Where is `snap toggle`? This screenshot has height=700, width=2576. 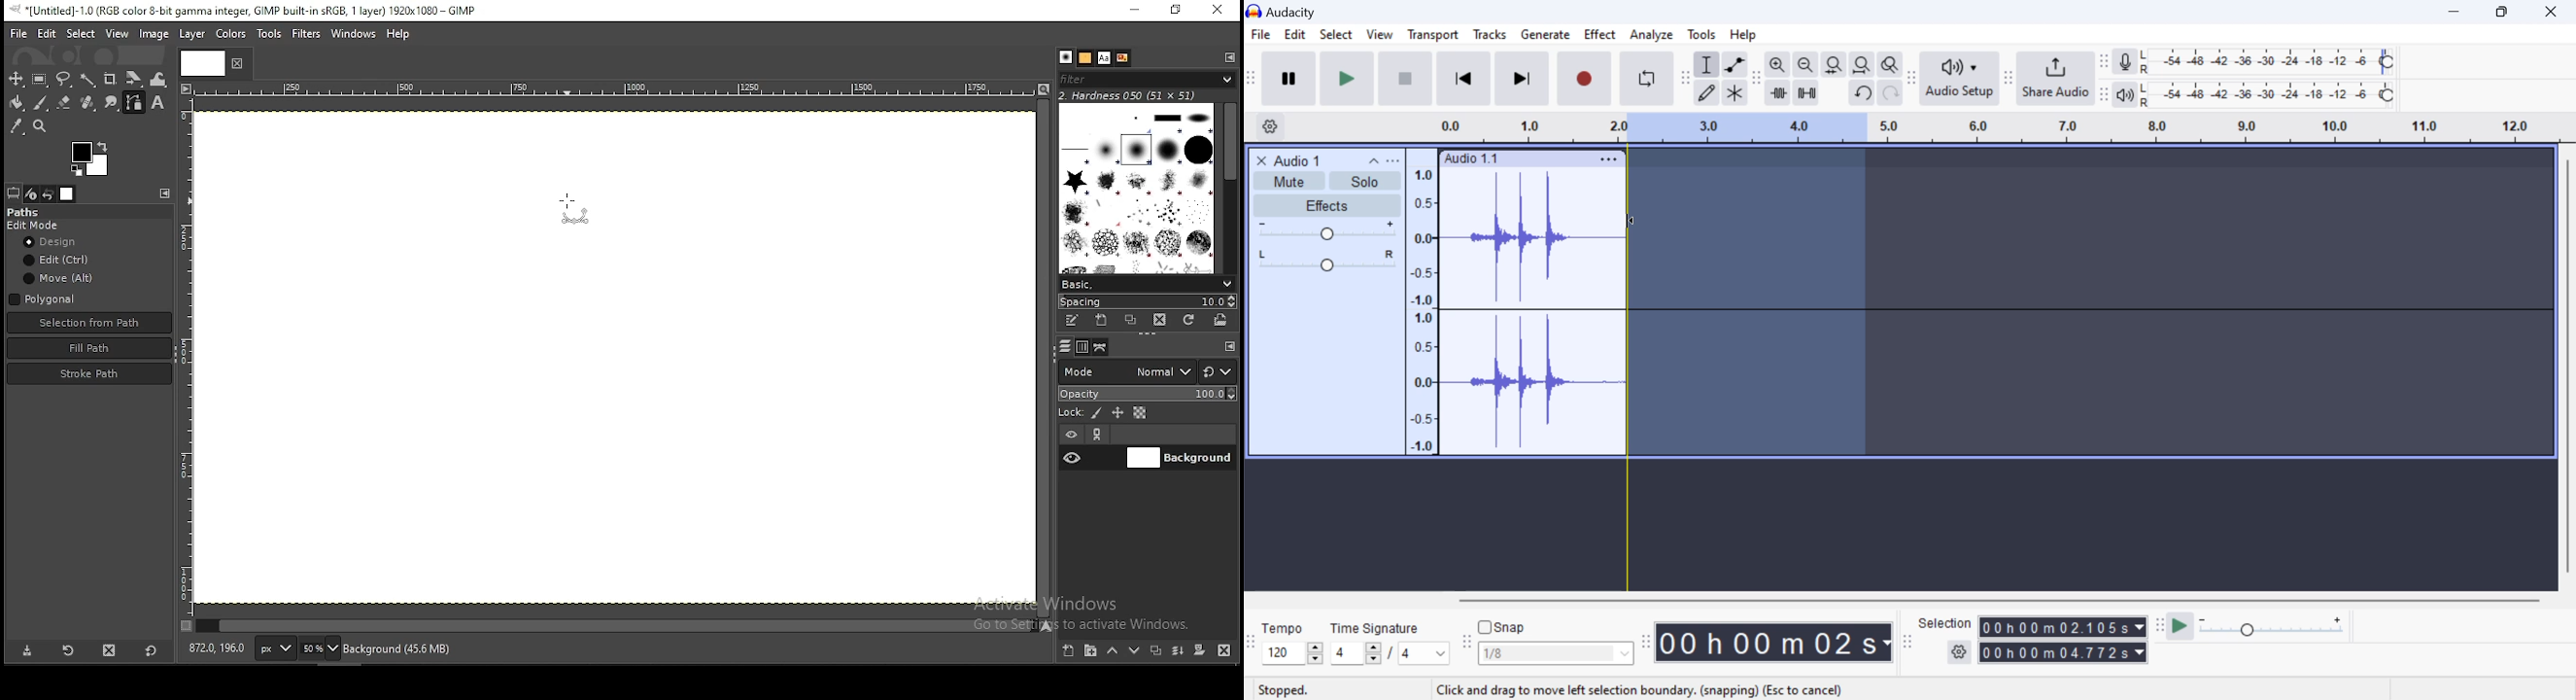
snap toggle is located at coordinates (1509, 627).